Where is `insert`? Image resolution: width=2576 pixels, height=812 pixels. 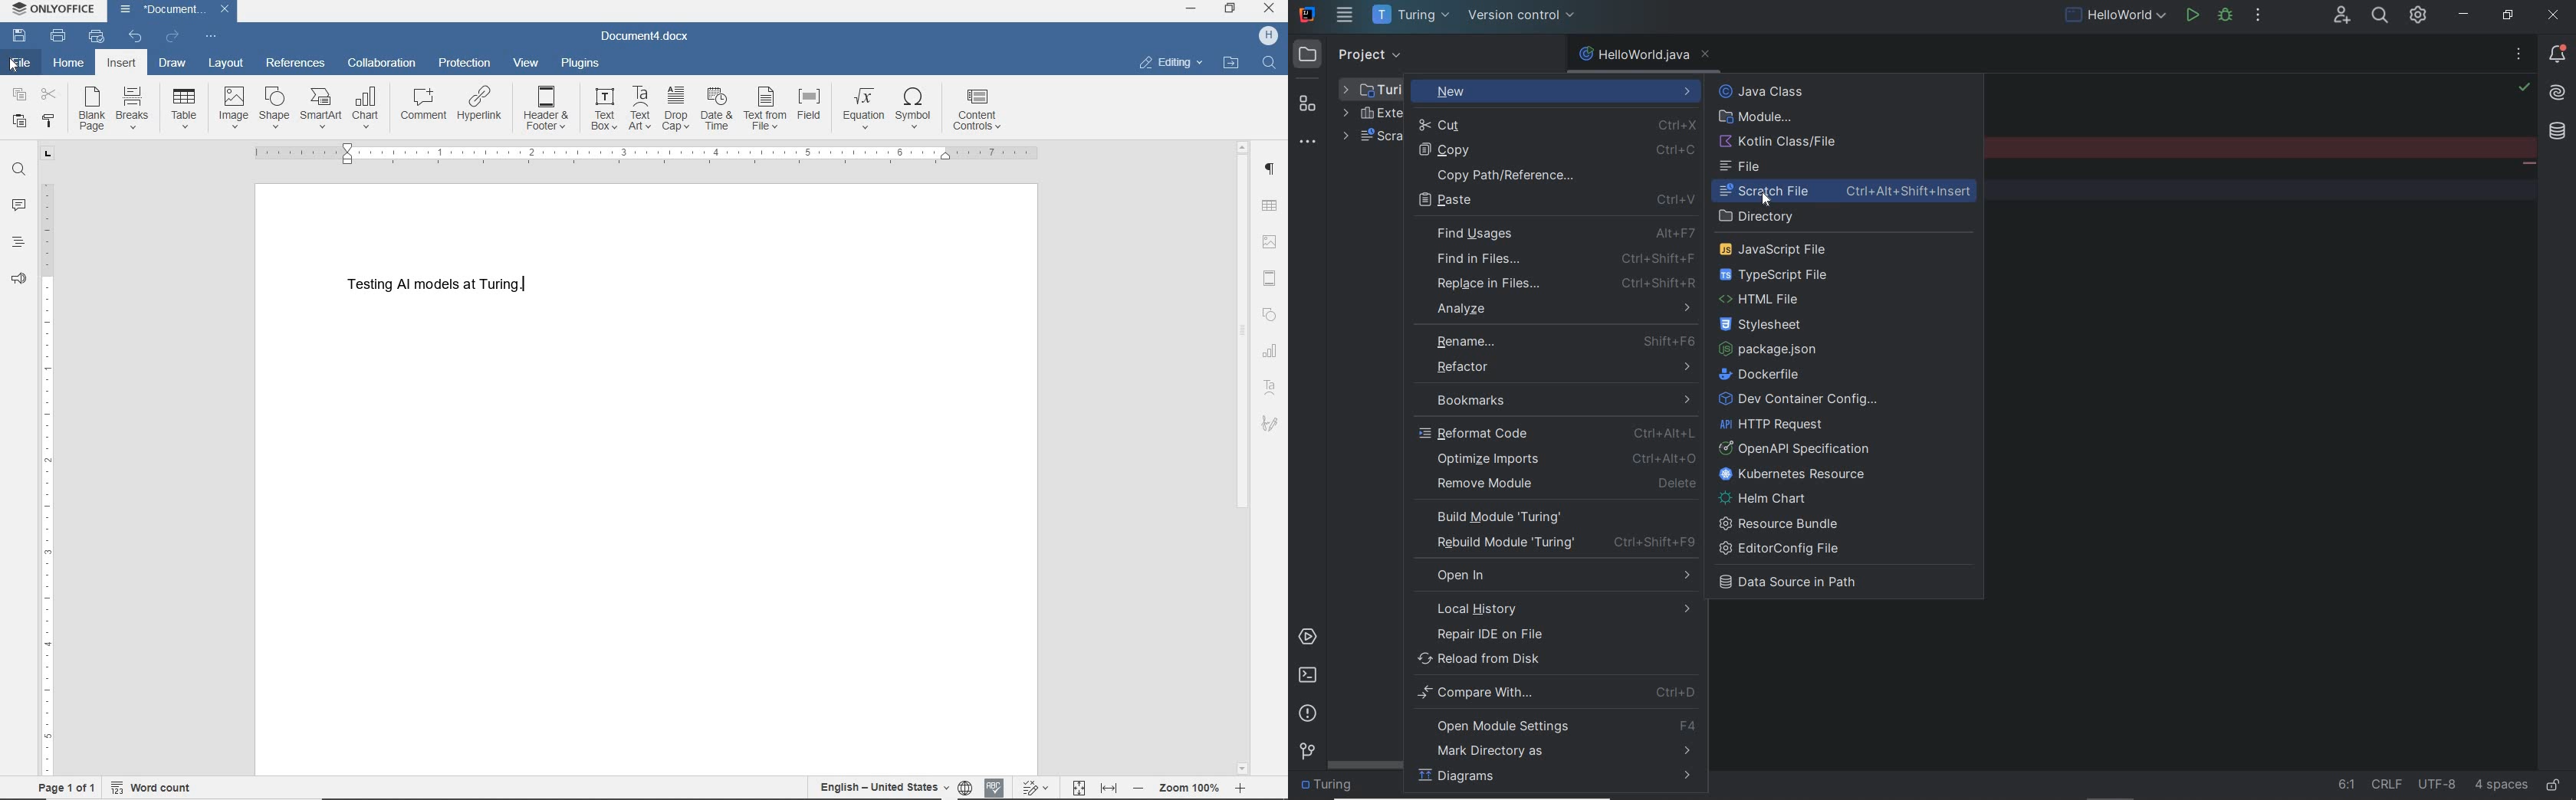
insert is located at coordinates (122, 64).